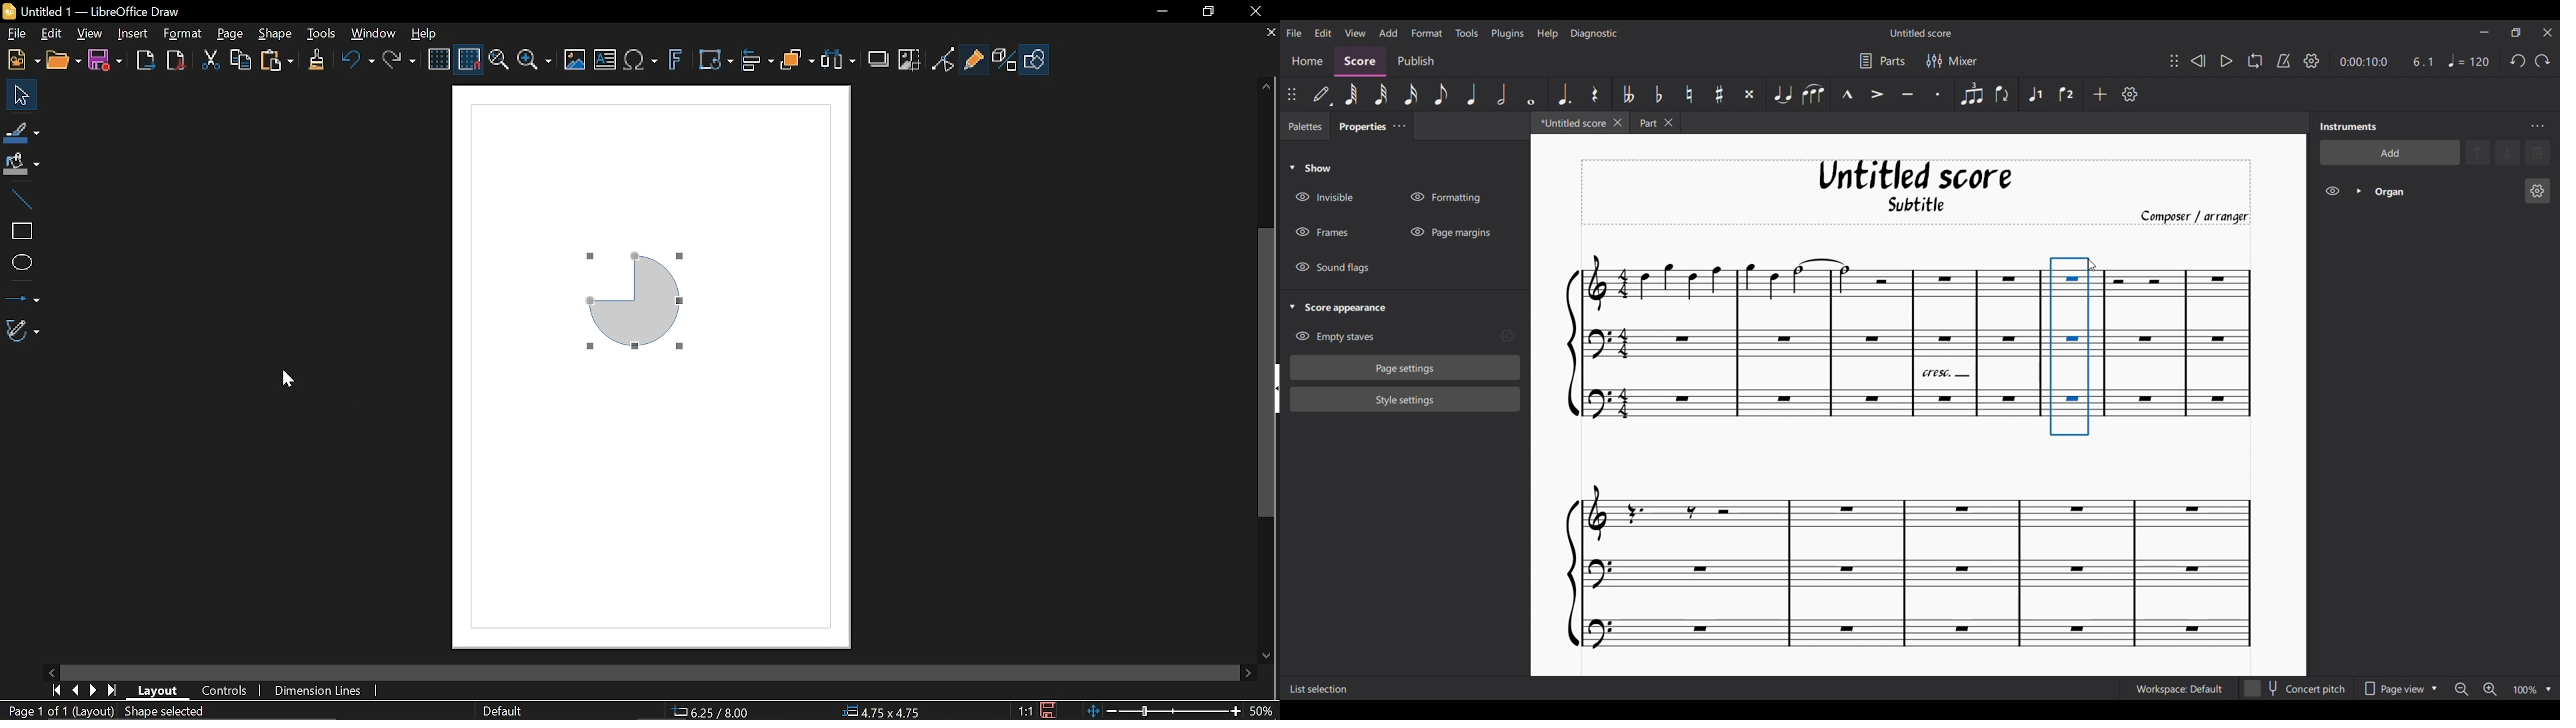  What do you see at coordinates (2359, 191) in the screenshot?
I see `Expand Organs` at bounding box center [2359, 191].